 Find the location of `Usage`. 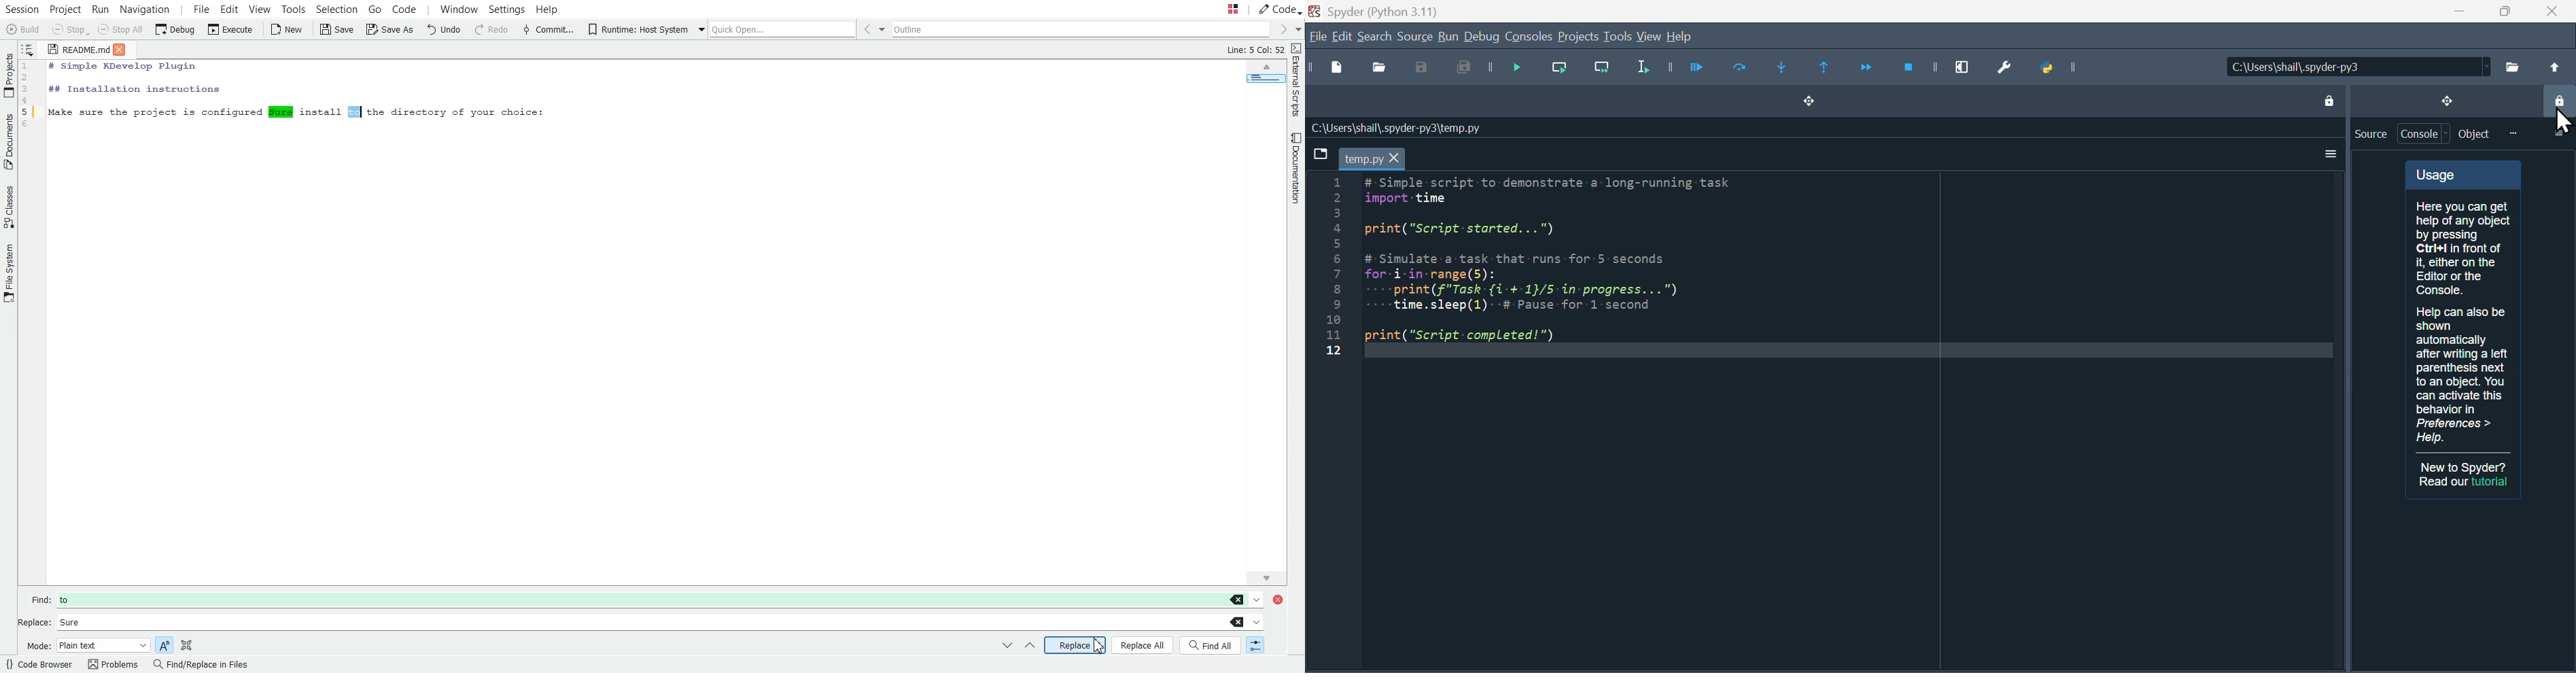

Usage is located at coordinates (2464, 306).